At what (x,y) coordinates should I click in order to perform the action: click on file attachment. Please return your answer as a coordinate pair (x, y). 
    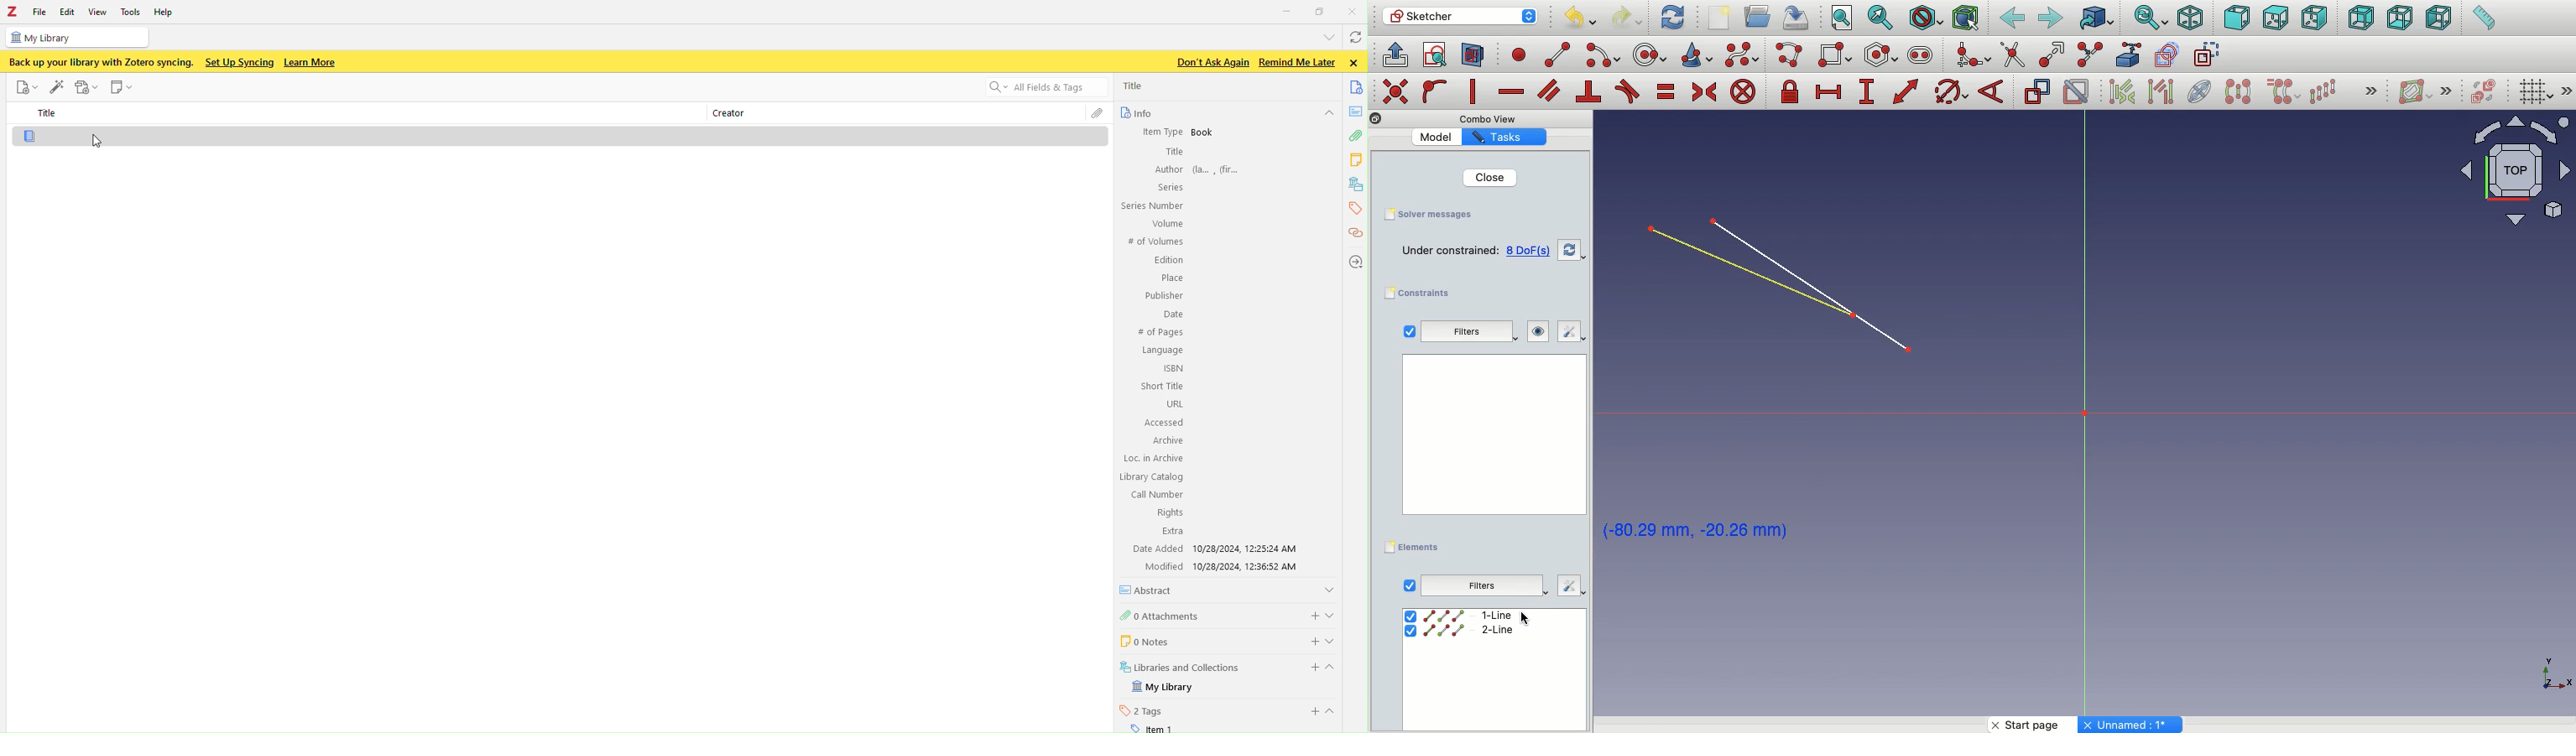
    Looking at the image, I should click on (1097, 115).